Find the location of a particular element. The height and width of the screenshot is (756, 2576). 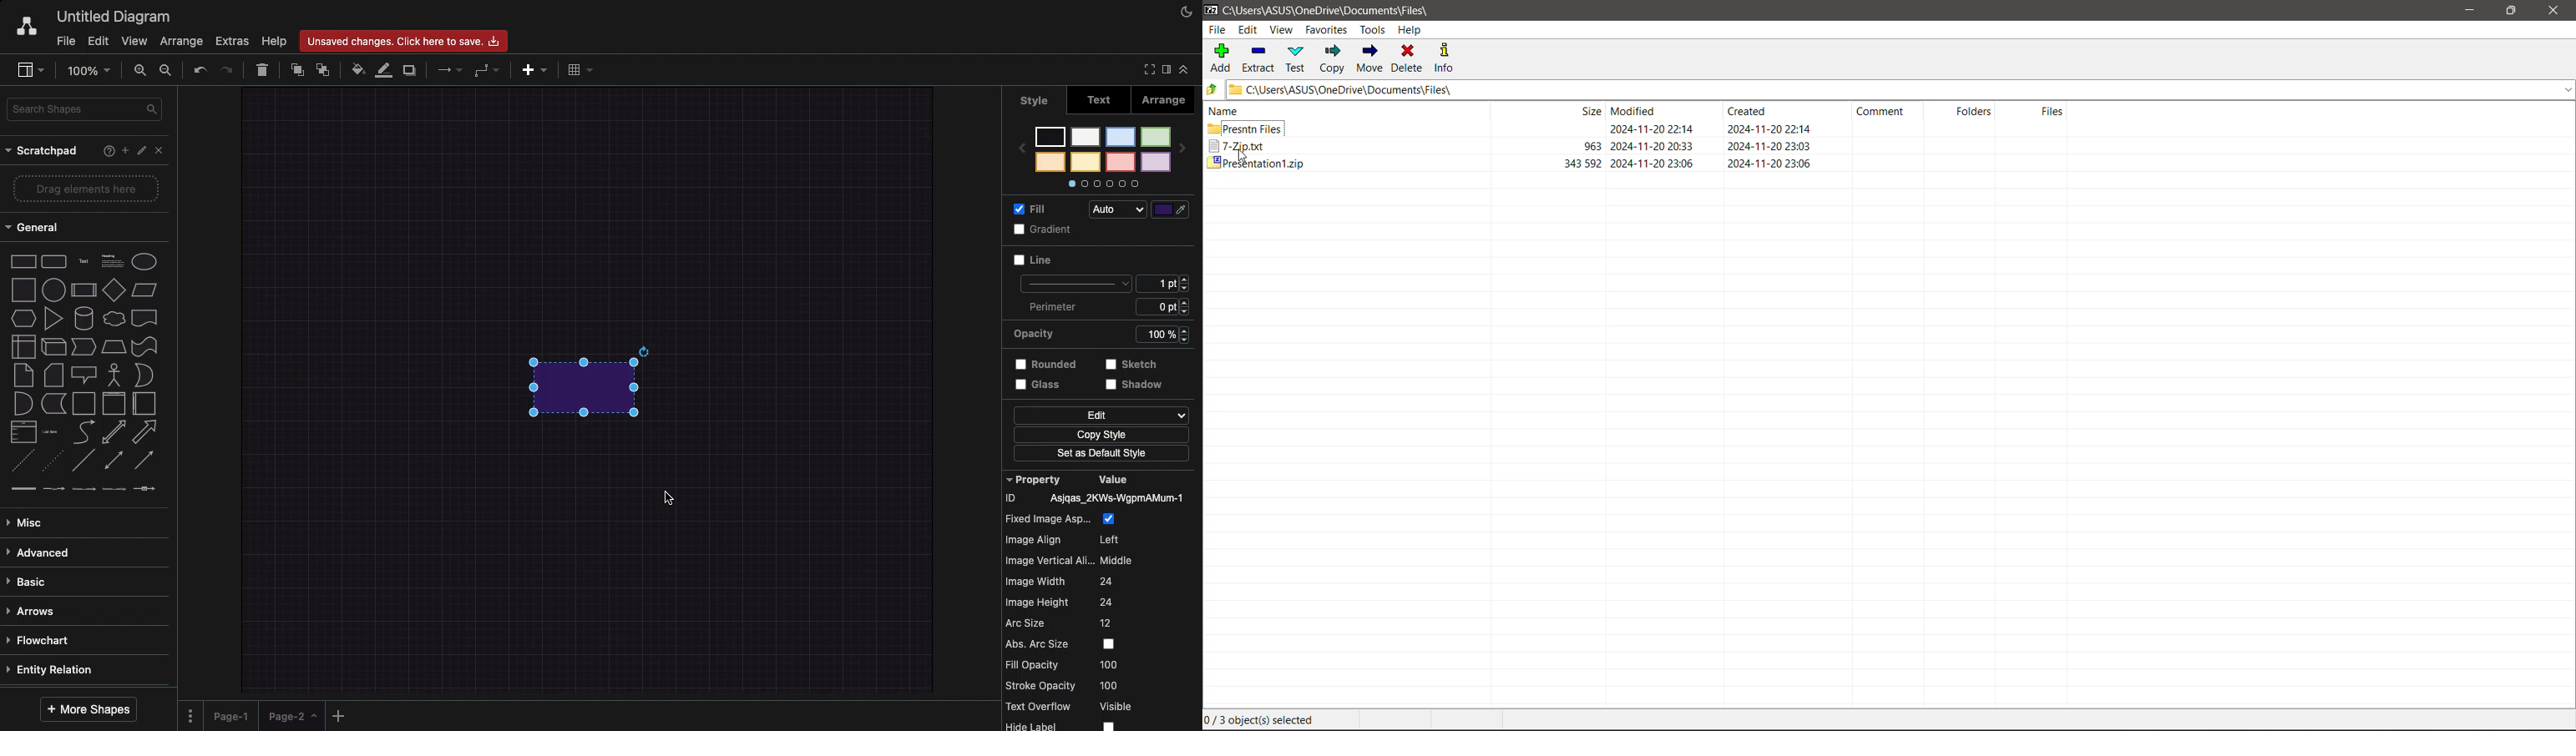

Auto is located at coordinates (1121, 210).